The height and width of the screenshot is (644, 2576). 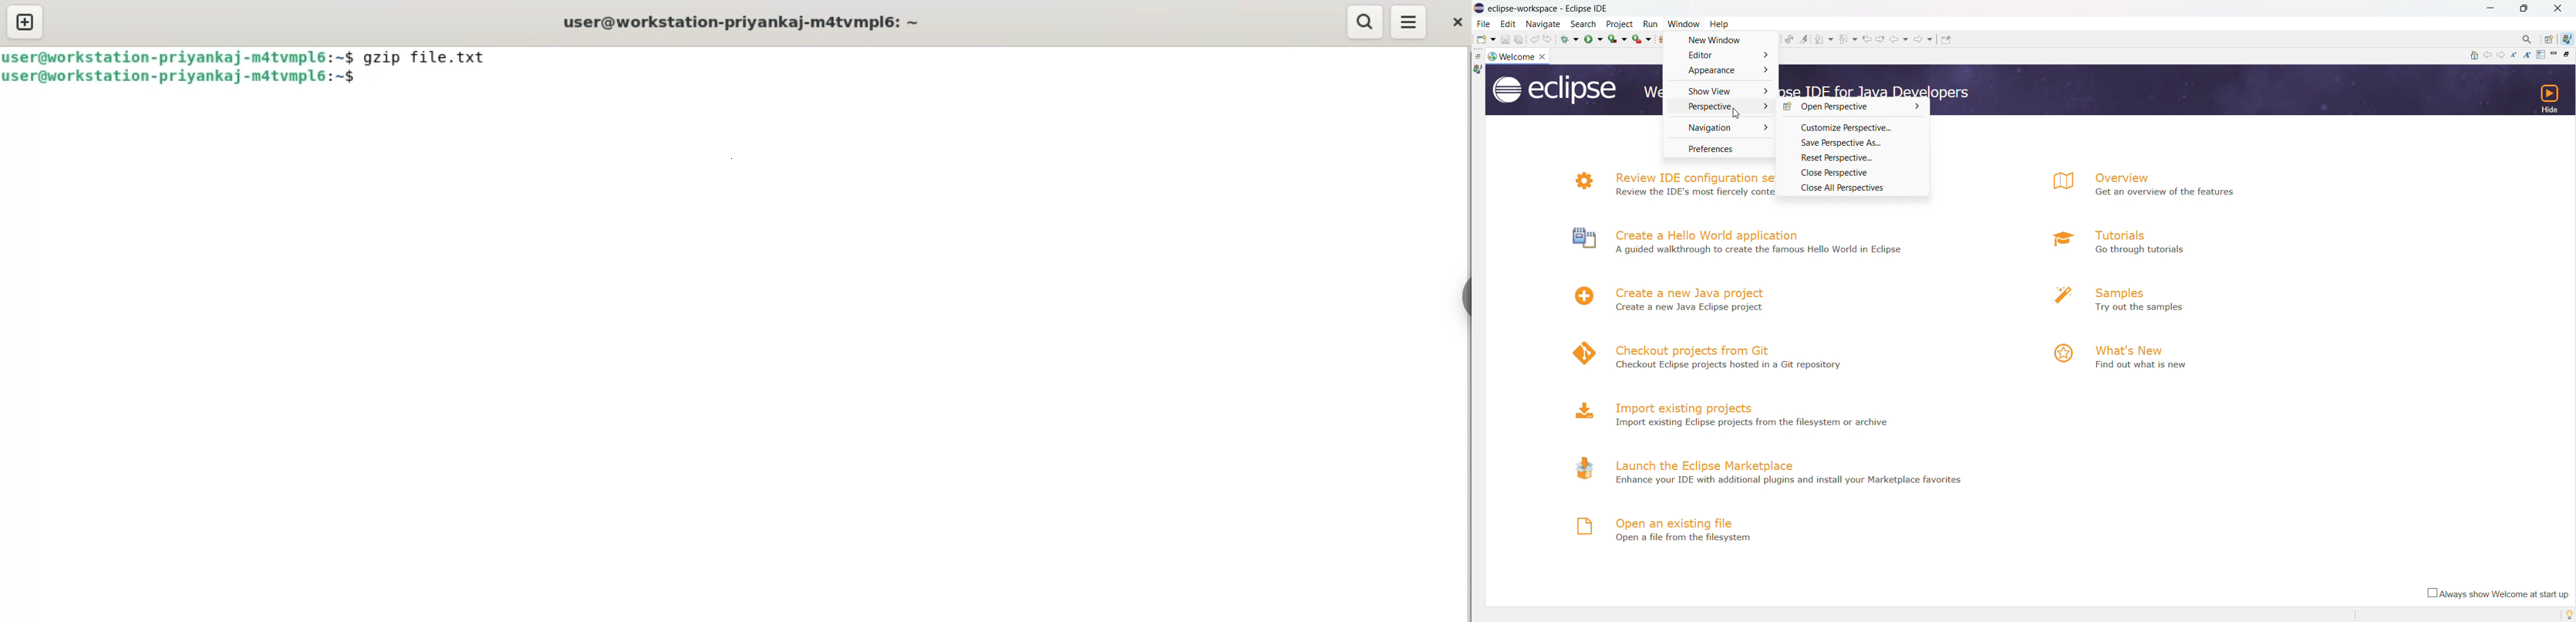 I want to click on run, so click(x=1592, y=39).